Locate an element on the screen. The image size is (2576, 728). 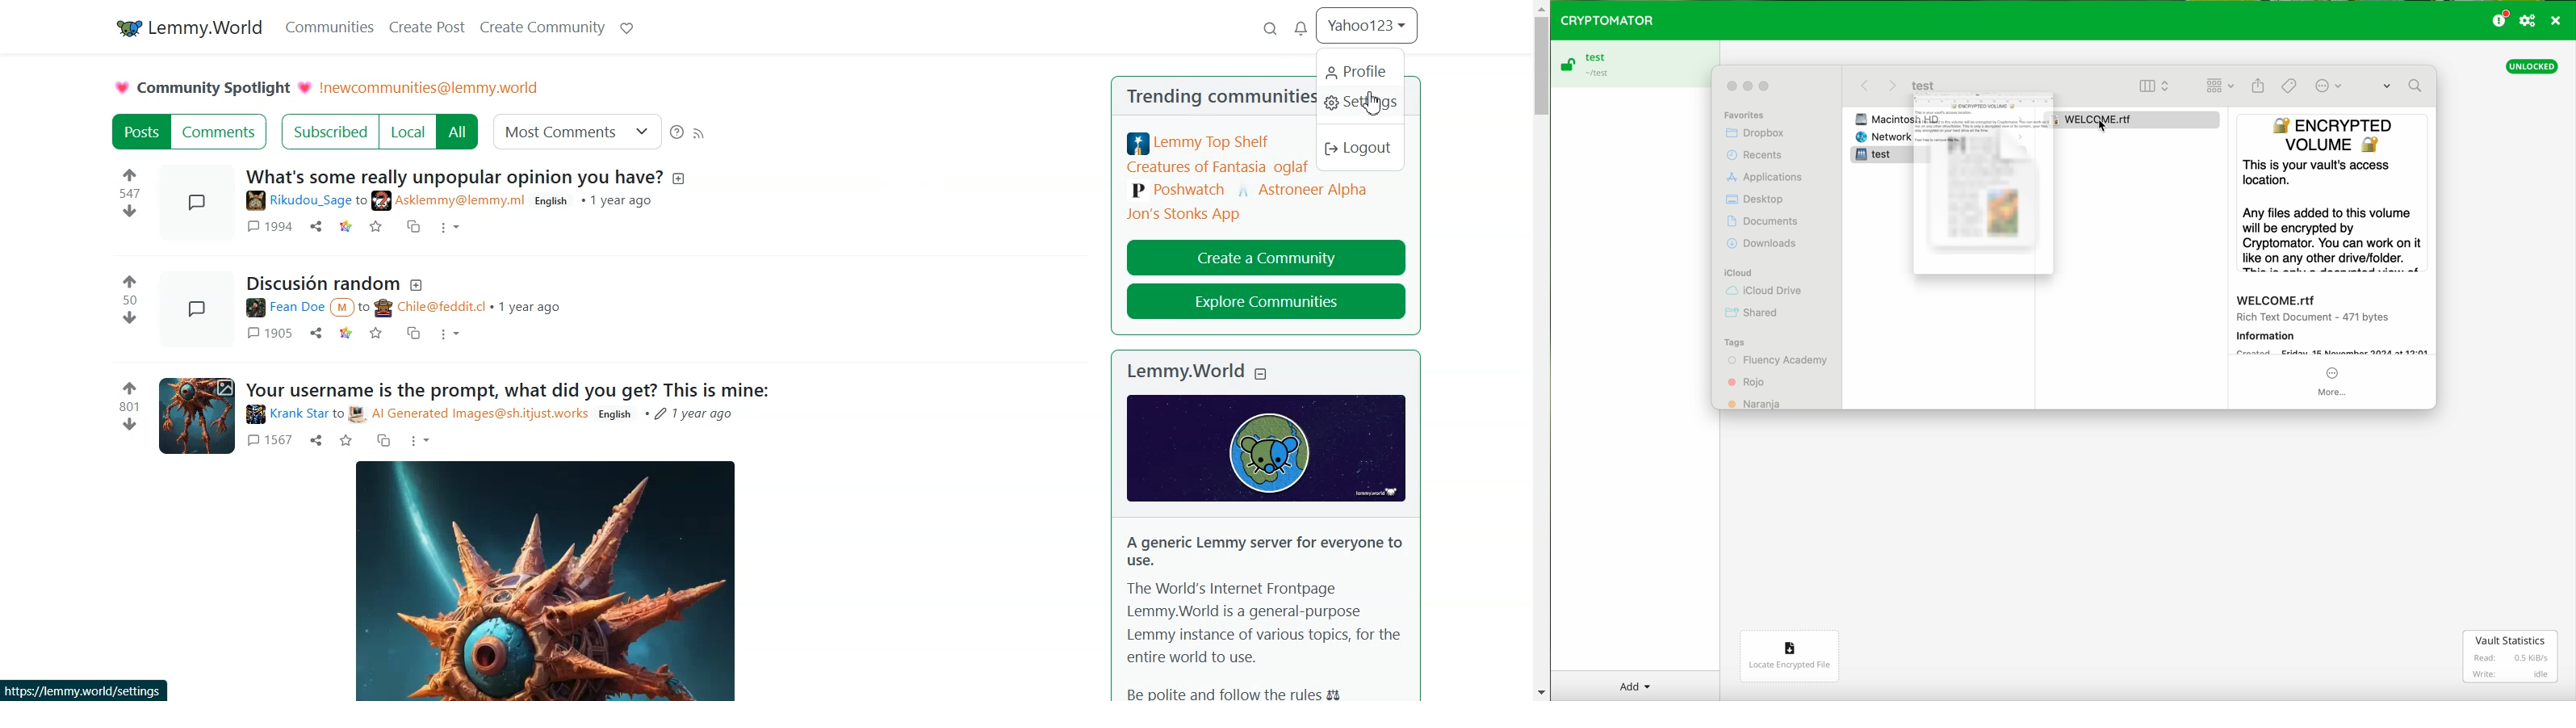
Network is located at coordinates (1944, 137).